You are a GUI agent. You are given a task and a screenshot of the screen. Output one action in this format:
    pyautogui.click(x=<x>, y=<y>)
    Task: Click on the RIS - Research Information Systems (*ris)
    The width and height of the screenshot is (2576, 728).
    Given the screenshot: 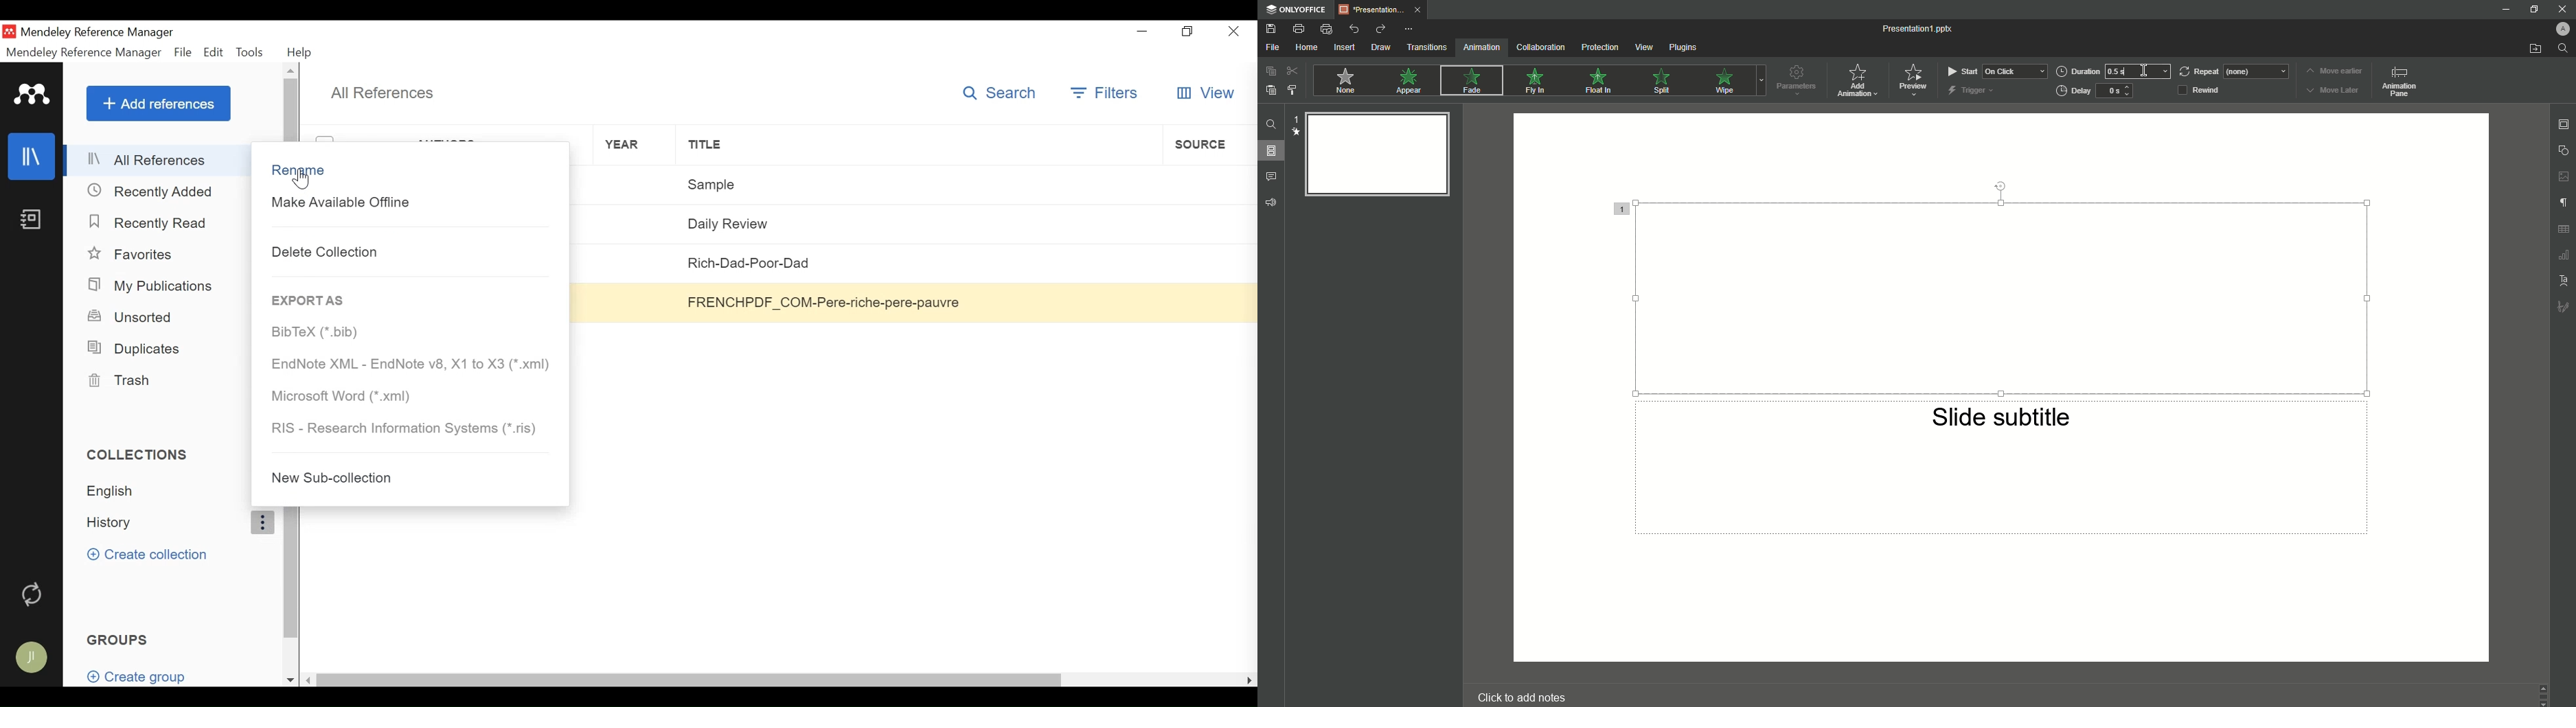 What is the action you would take?
    pyautogui.click(x=408, y=428)
    